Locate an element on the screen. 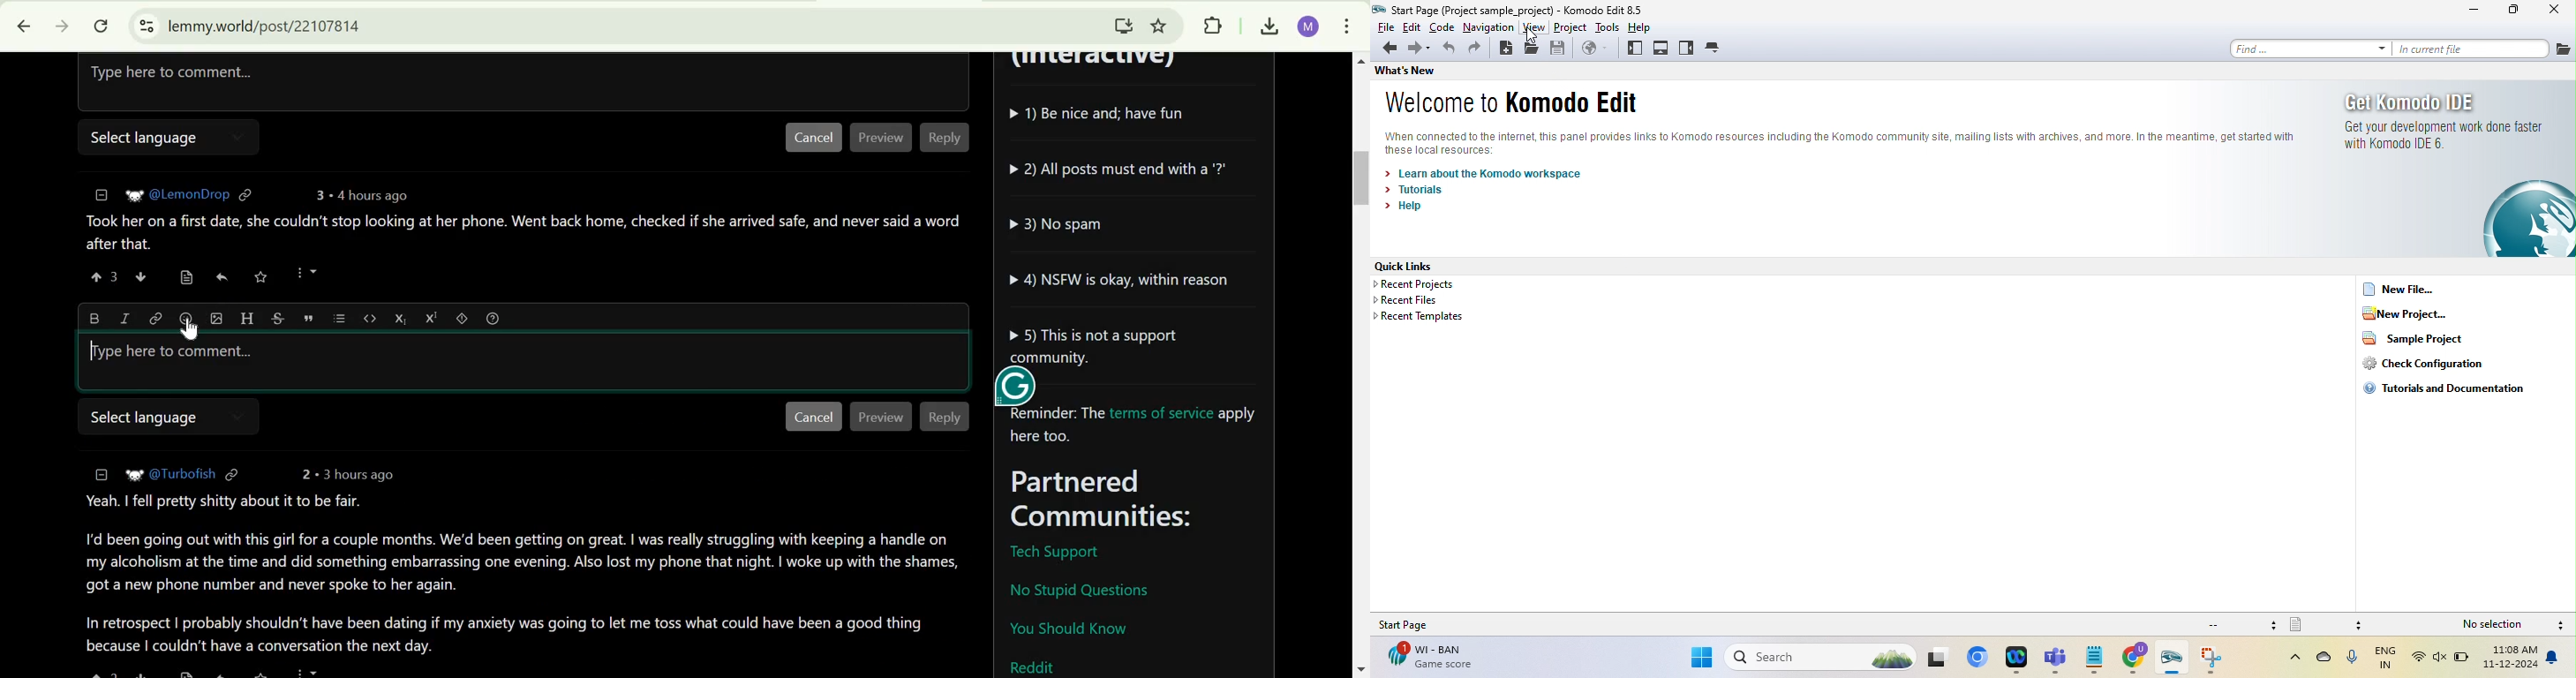 This screenshot has height=700, width=2576. Install Lemmy.World is located at coordinates (1120, 24).